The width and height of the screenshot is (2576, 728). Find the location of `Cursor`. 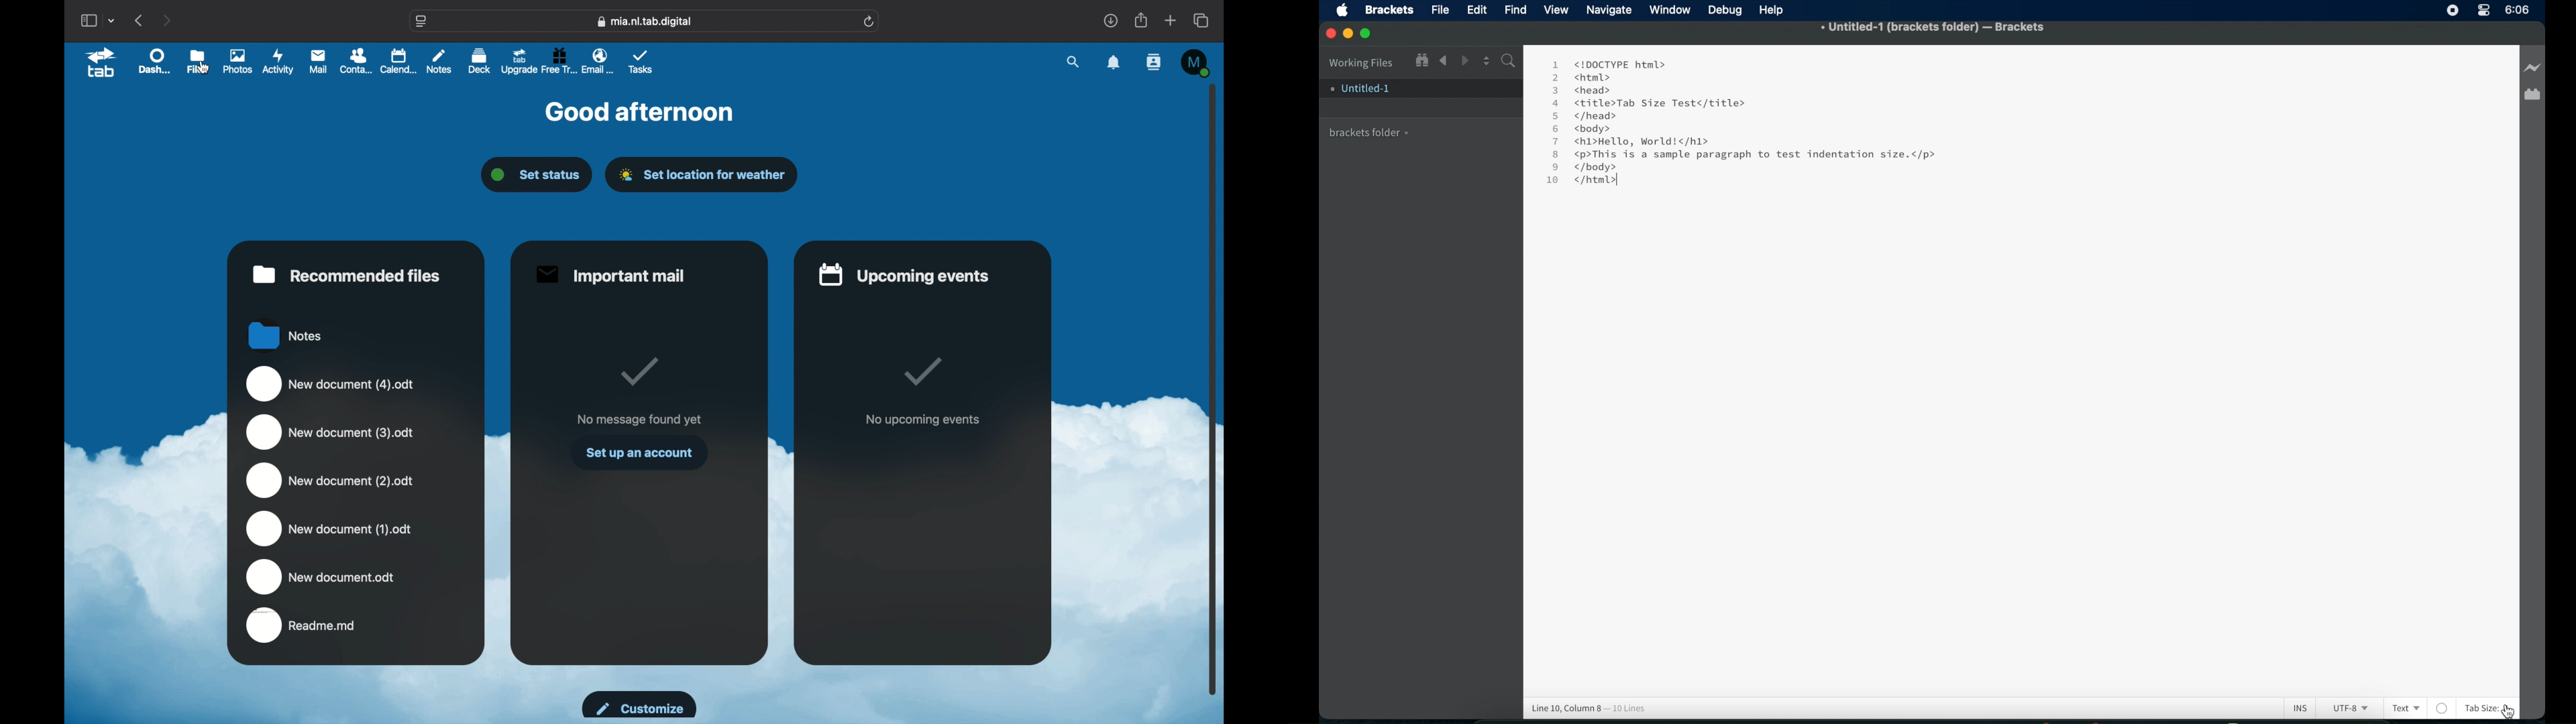

Cursor is located at coordinates (2386, 708).